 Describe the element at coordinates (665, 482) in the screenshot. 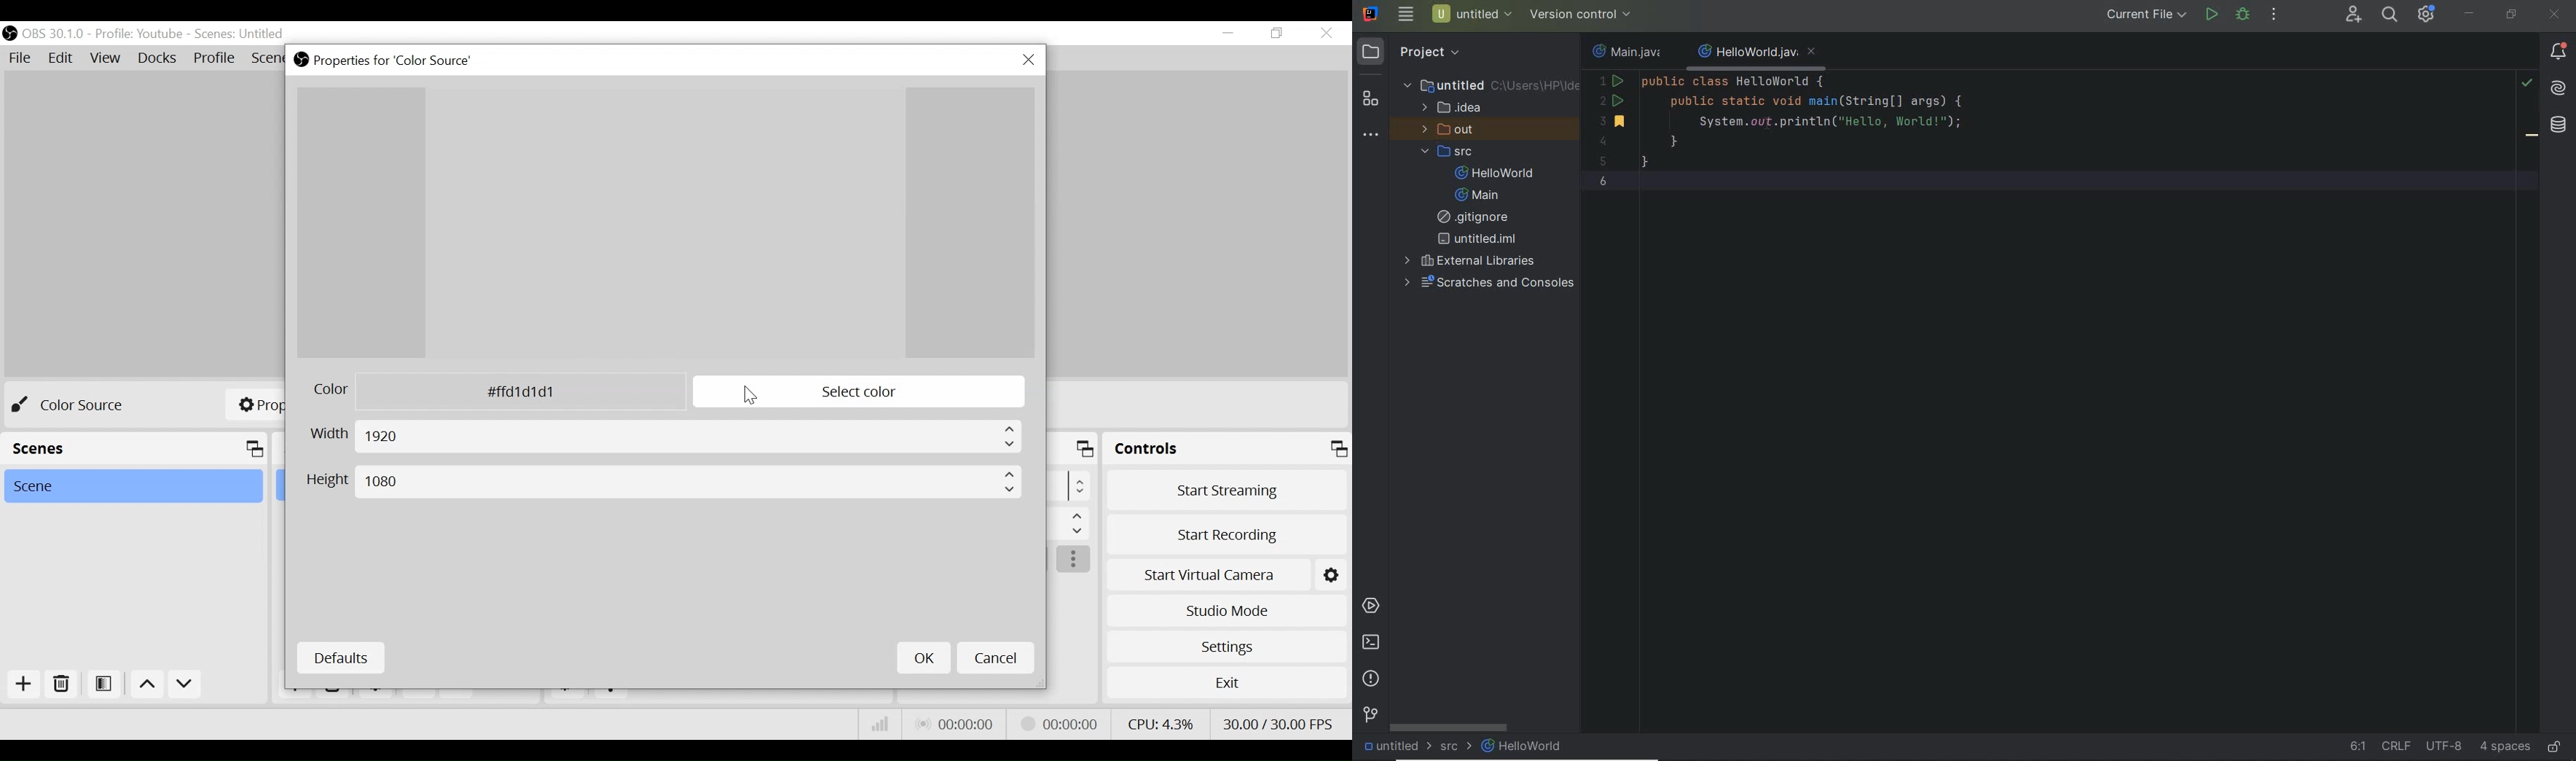

I see `Height` at that location.